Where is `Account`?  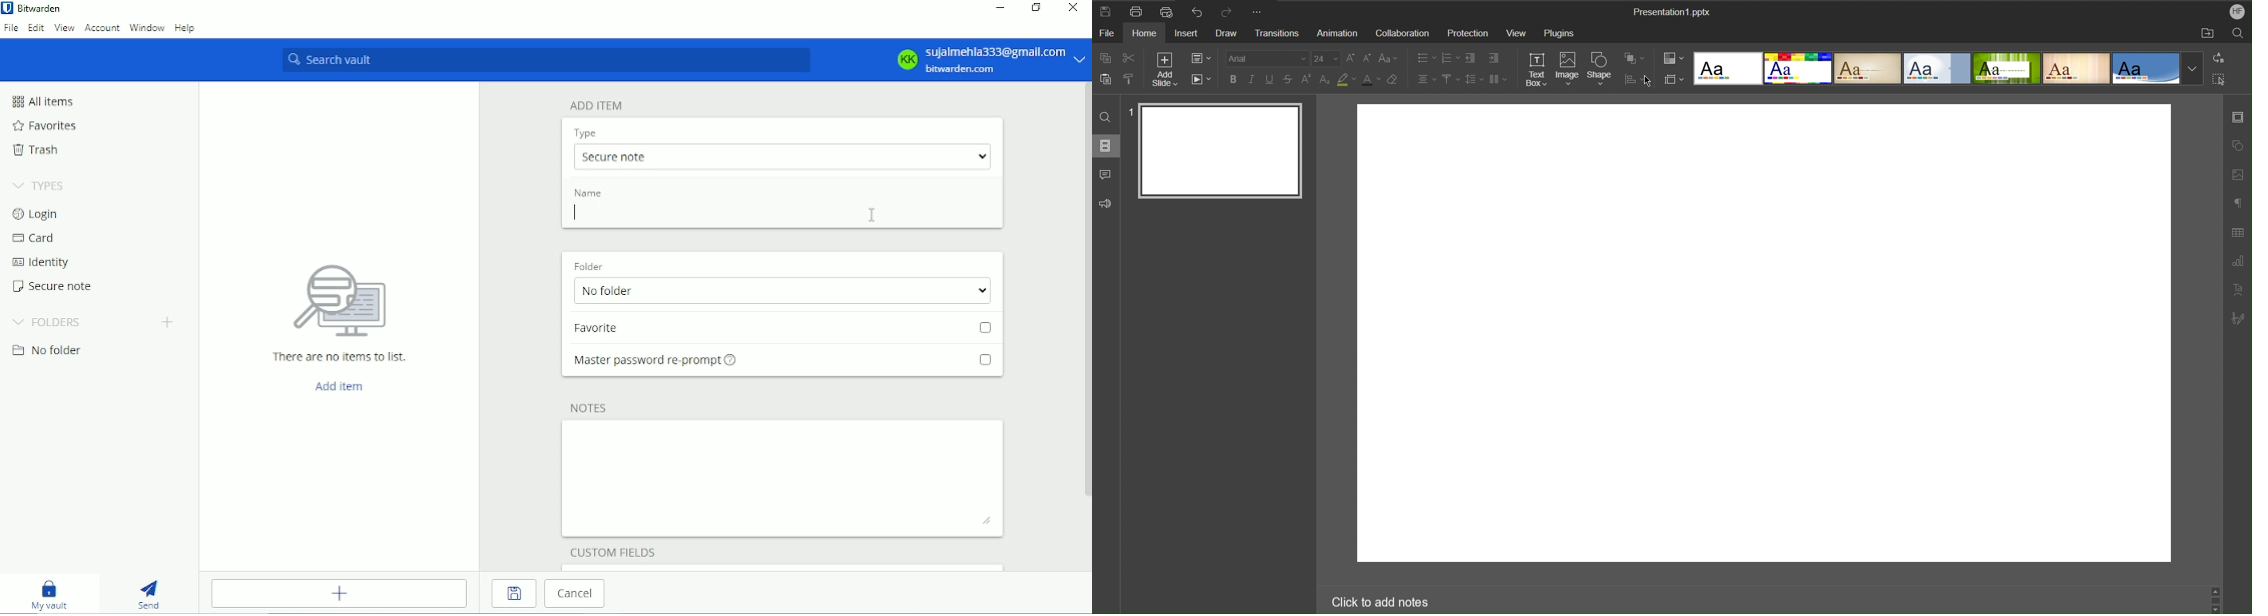
Account is located at coordinates (102, 28).